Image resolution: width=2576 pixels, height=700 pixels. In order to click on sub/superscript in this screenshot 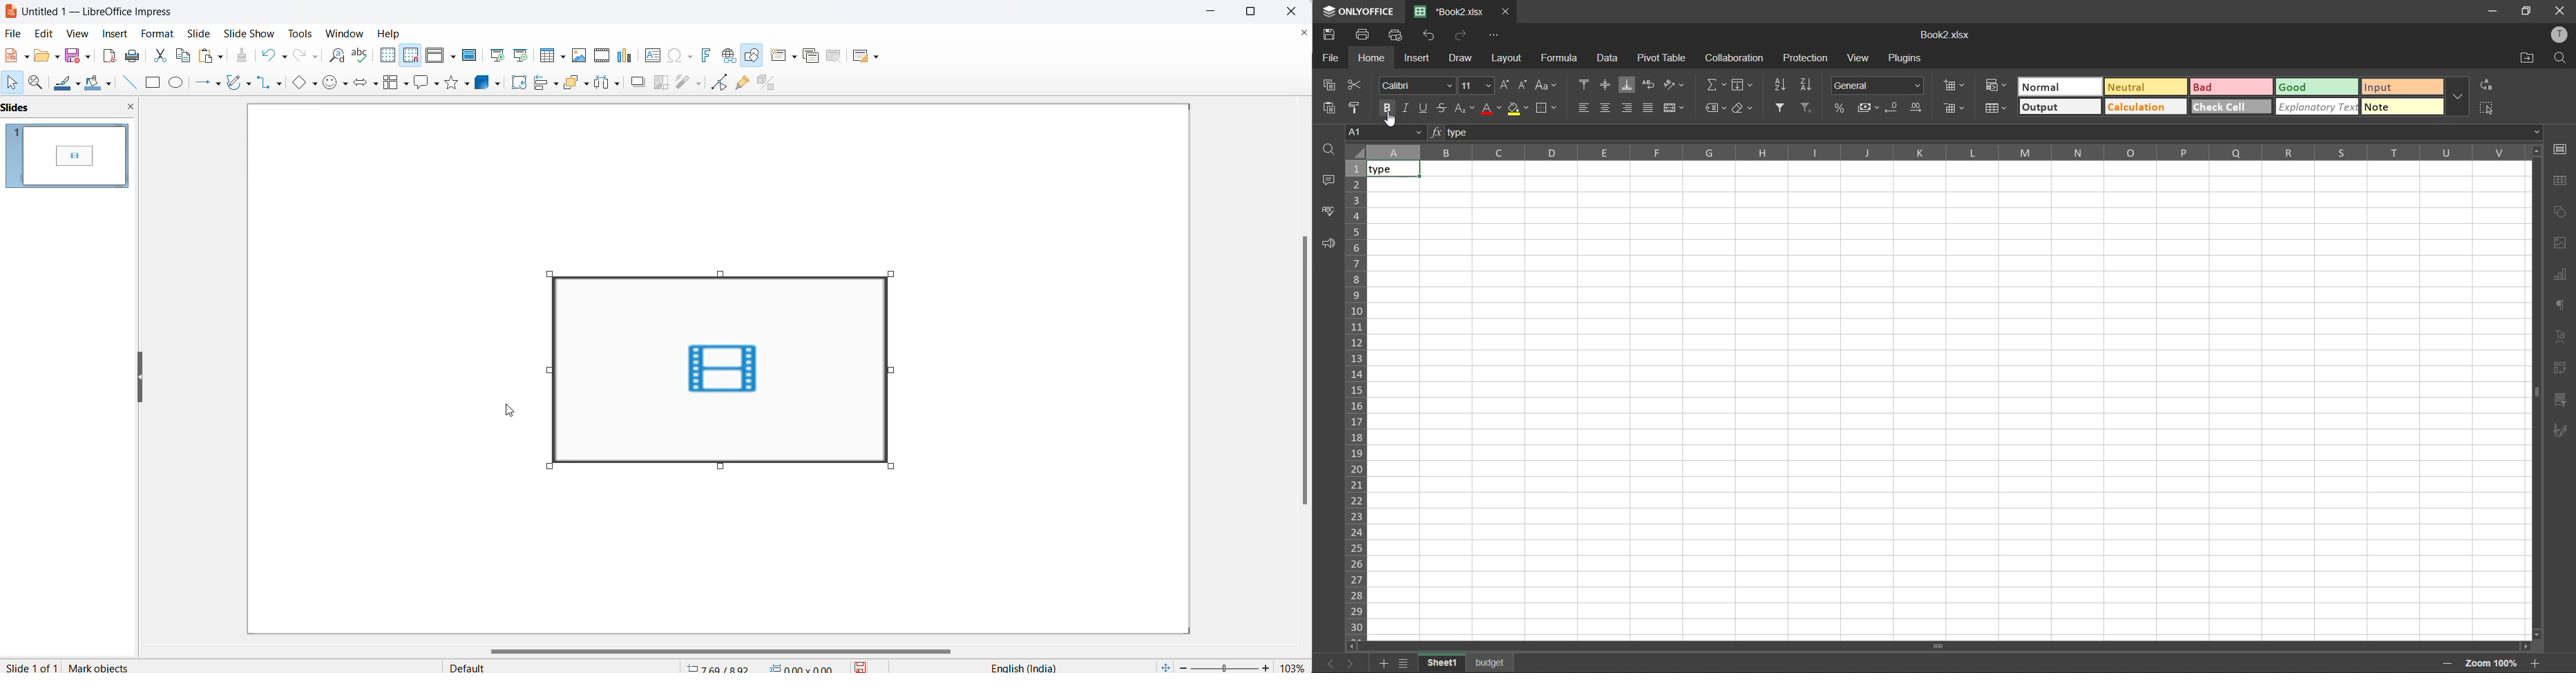, I will do `click(1461, 109)`.